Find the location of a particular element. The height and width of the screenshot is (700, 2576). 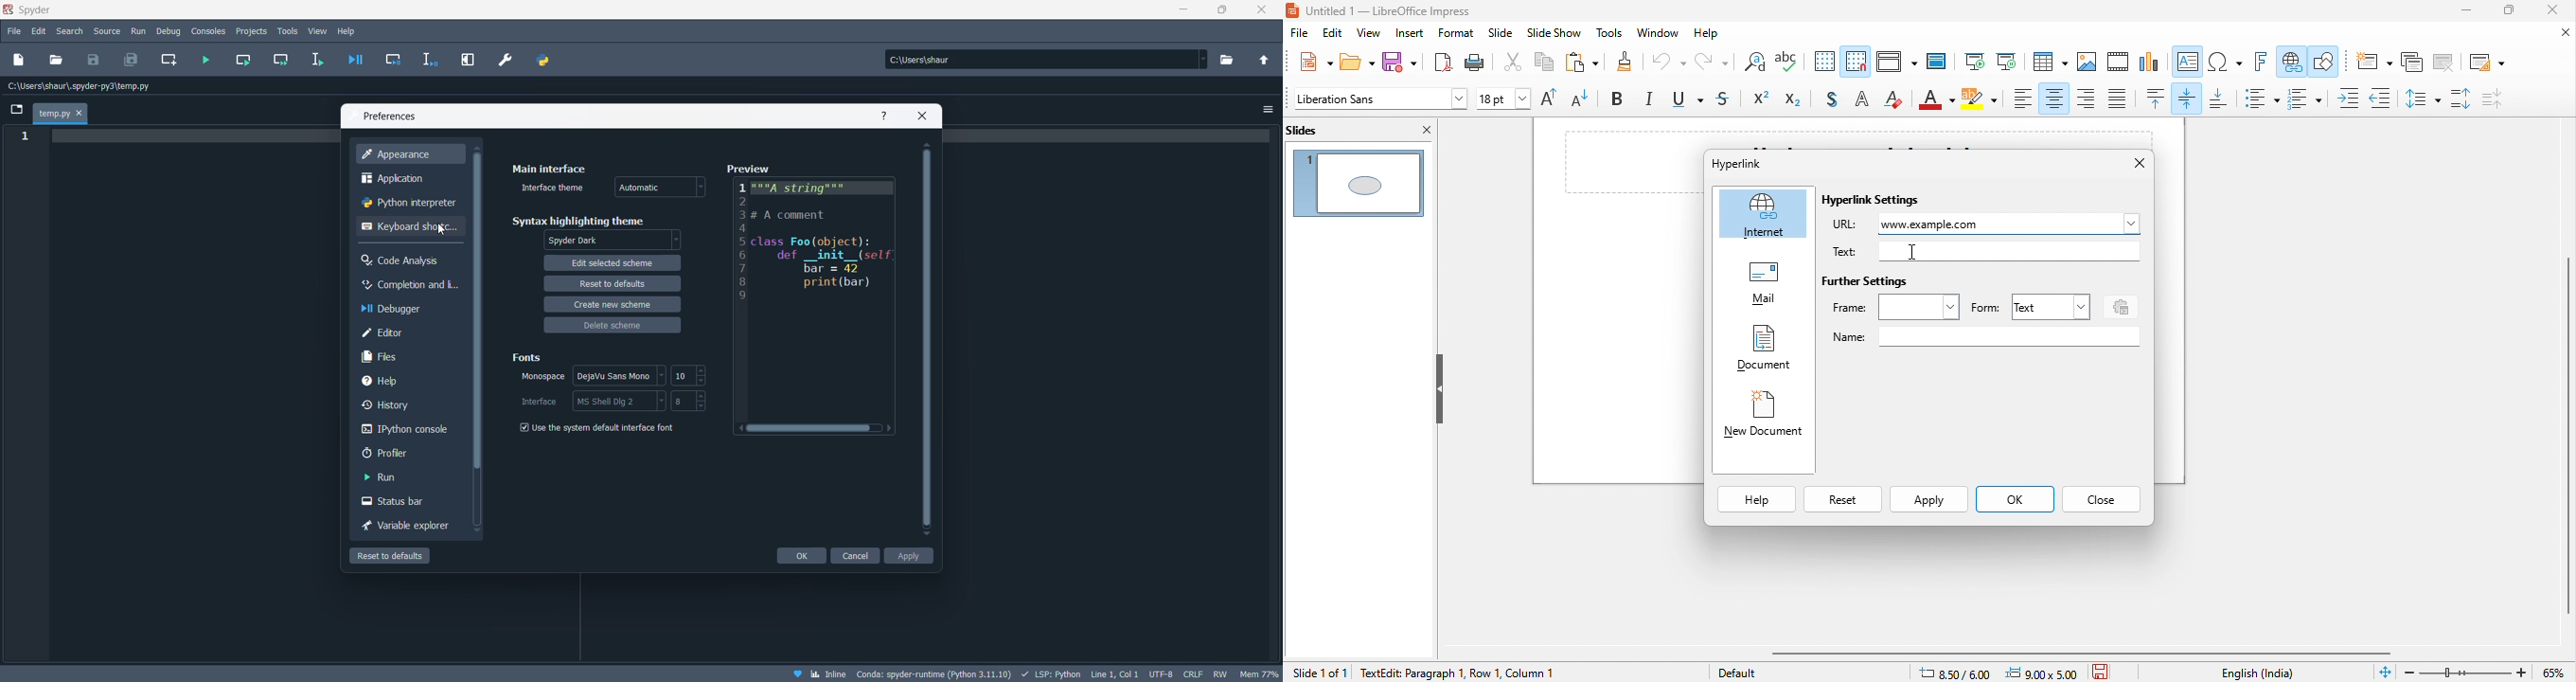

apply is located at coordinates (1929, 501).